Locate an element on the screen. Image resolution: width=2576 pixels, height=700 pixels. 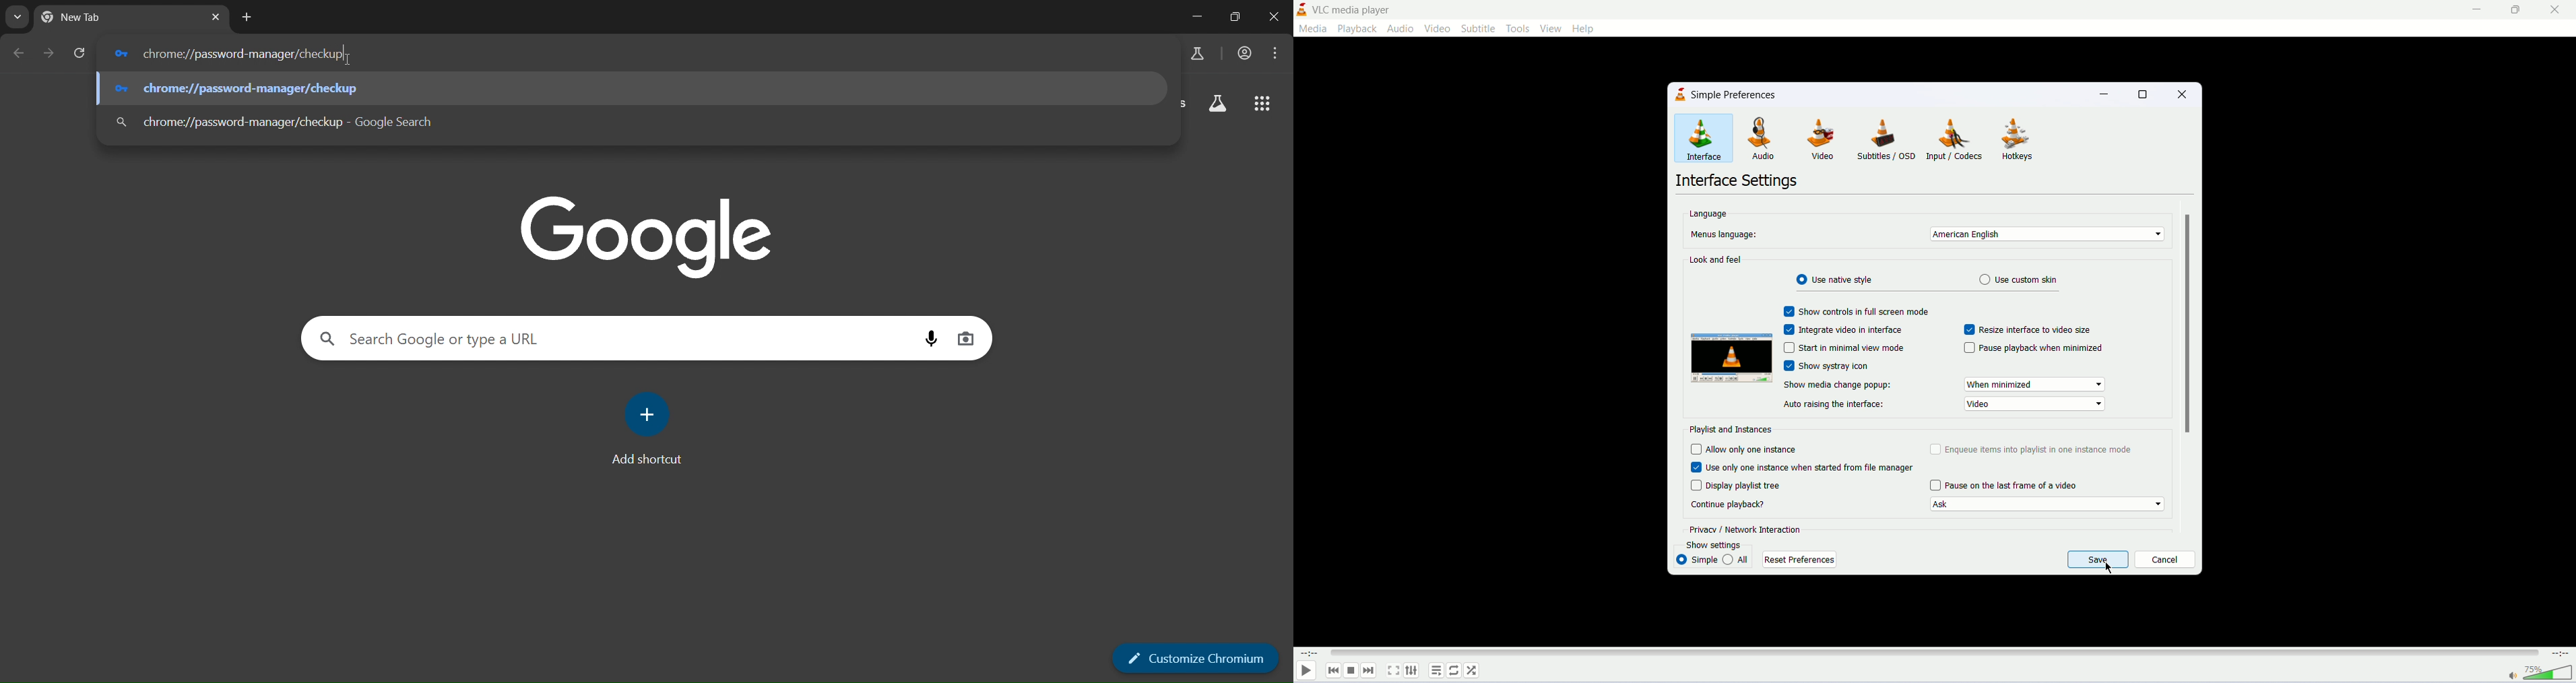
Menu's language is located at coordinates (1722, 234).